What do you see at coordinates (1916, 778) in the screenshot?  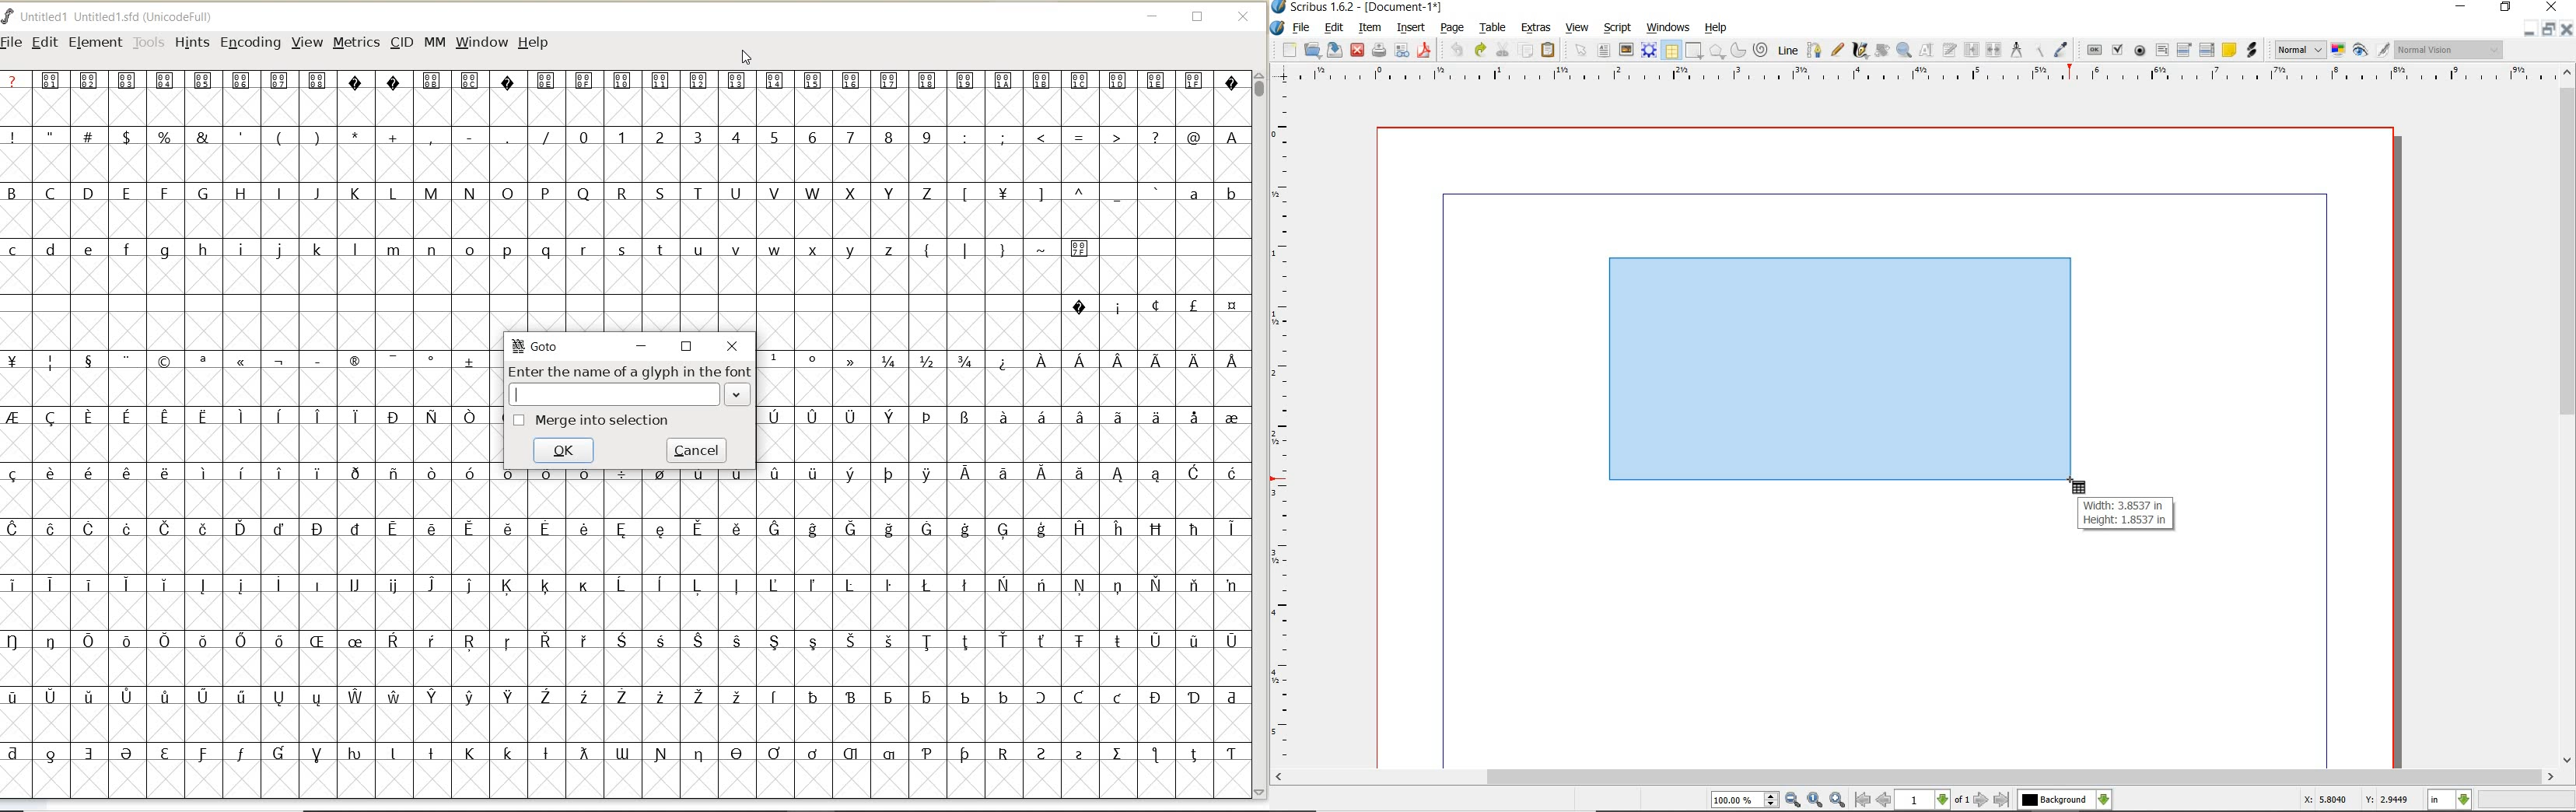 I see `scrollbar` at bounding box center [1916, 778].